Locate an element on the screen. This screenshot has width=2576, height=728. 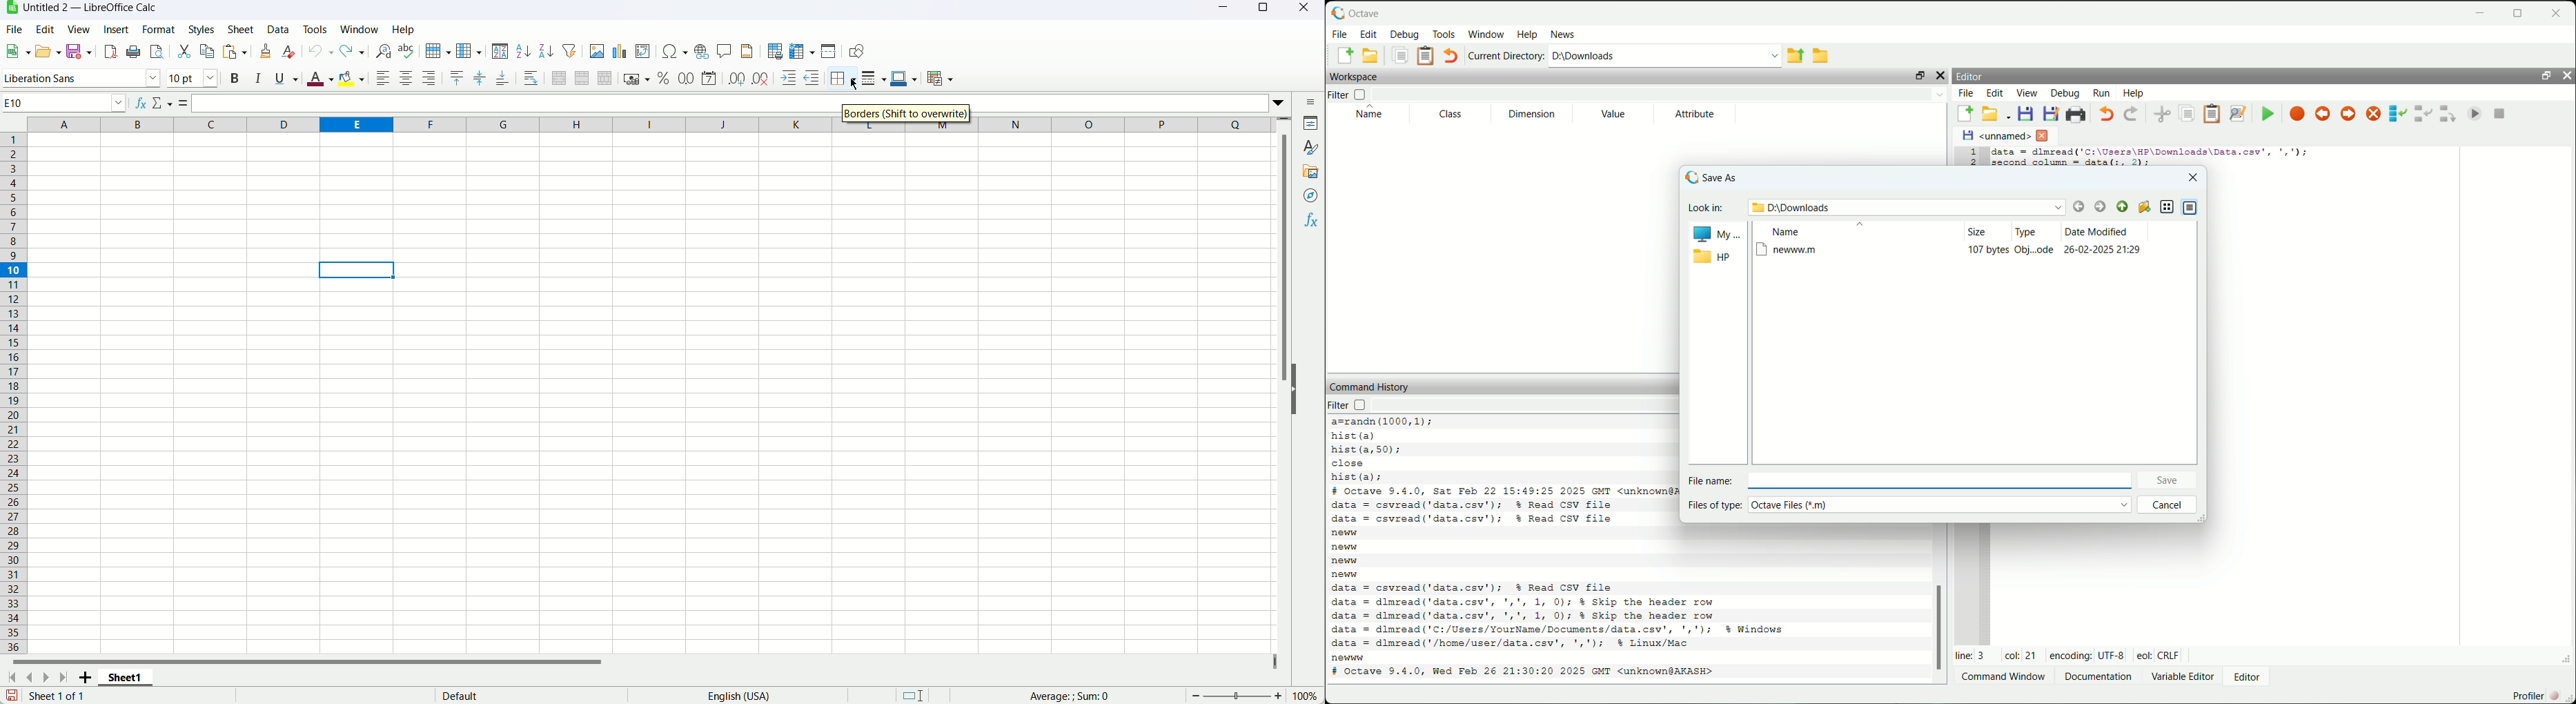
debug is located at coordinates (2063, 93).